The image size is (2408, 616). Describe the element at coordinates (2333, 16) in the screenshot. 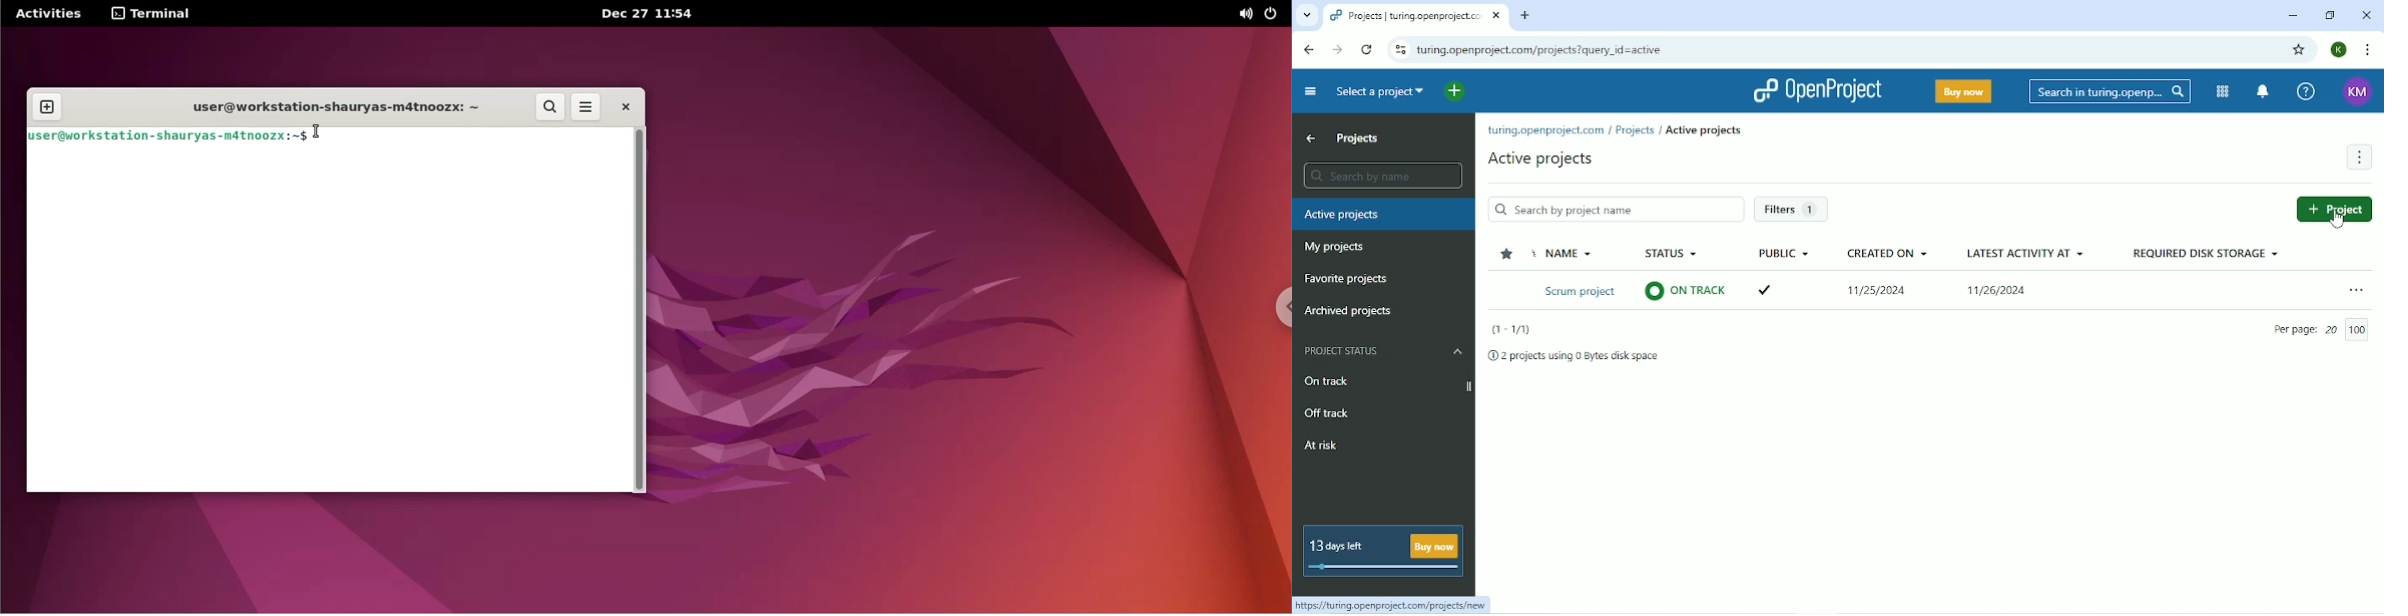

I see `Restore down` at that location.